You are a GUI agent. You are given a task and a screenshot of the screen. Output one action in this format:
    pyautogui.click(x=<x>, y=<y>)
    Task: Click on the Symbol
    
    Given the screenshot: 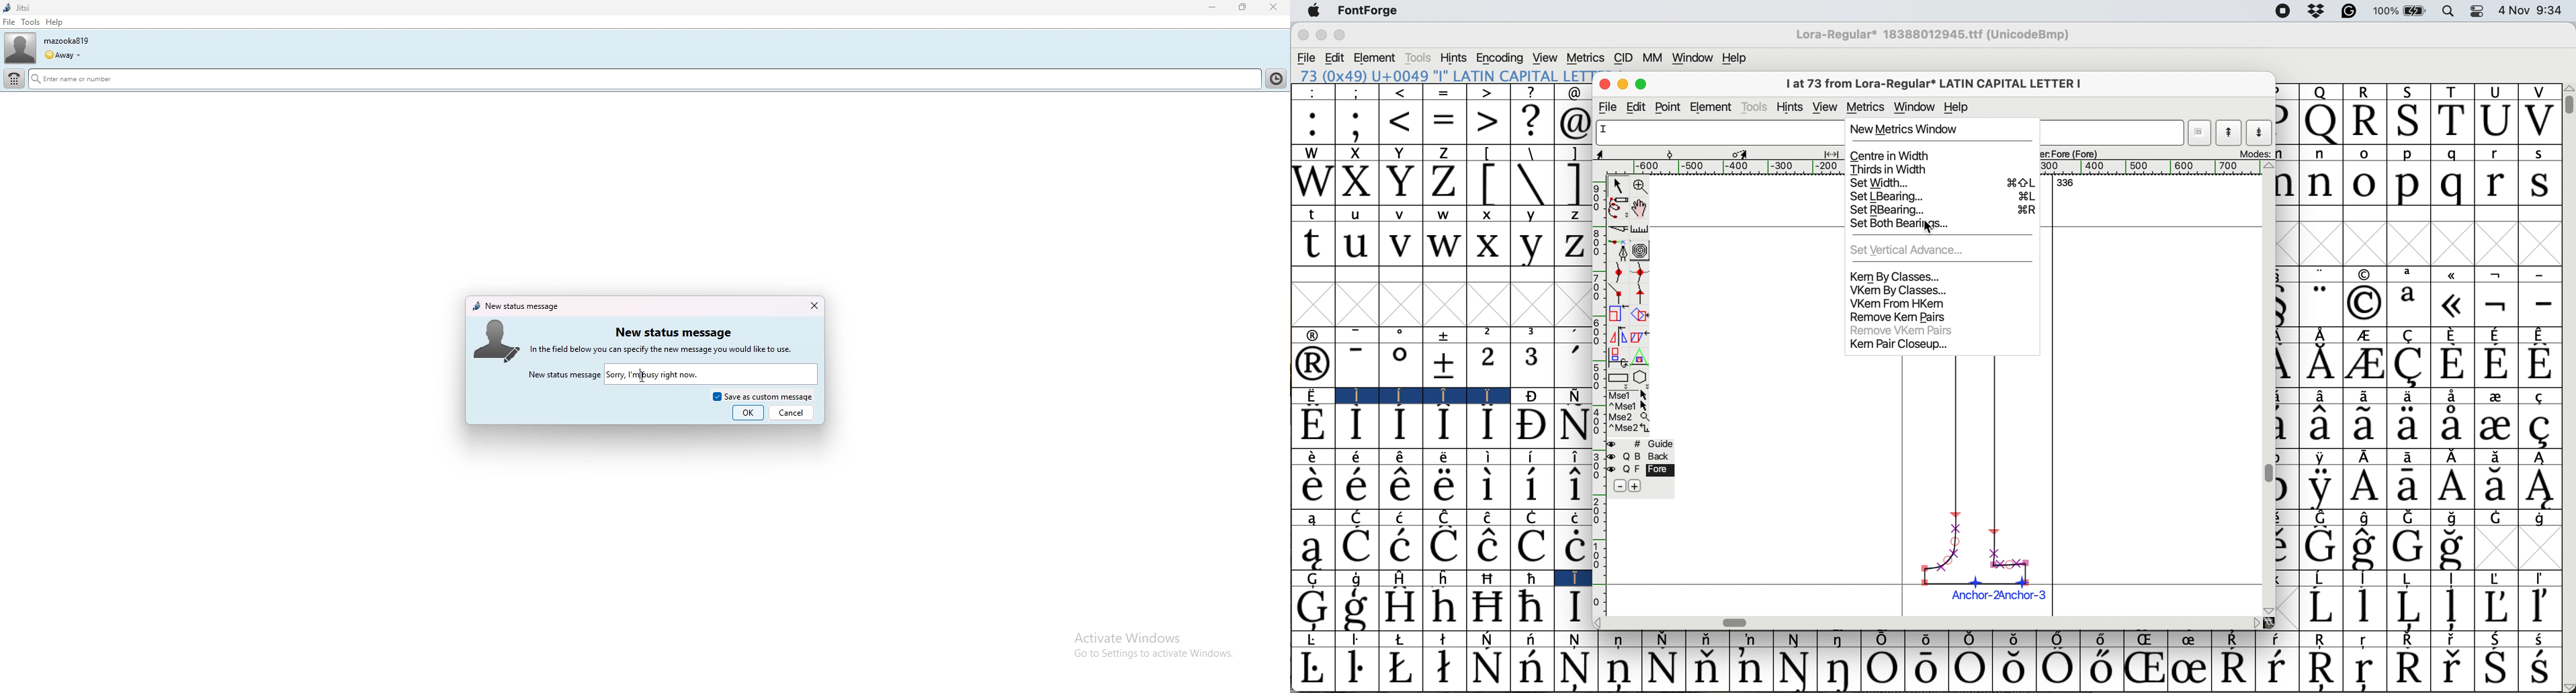 What is the action you would take?
    pyautogui.click(x=2413, y=457)
    